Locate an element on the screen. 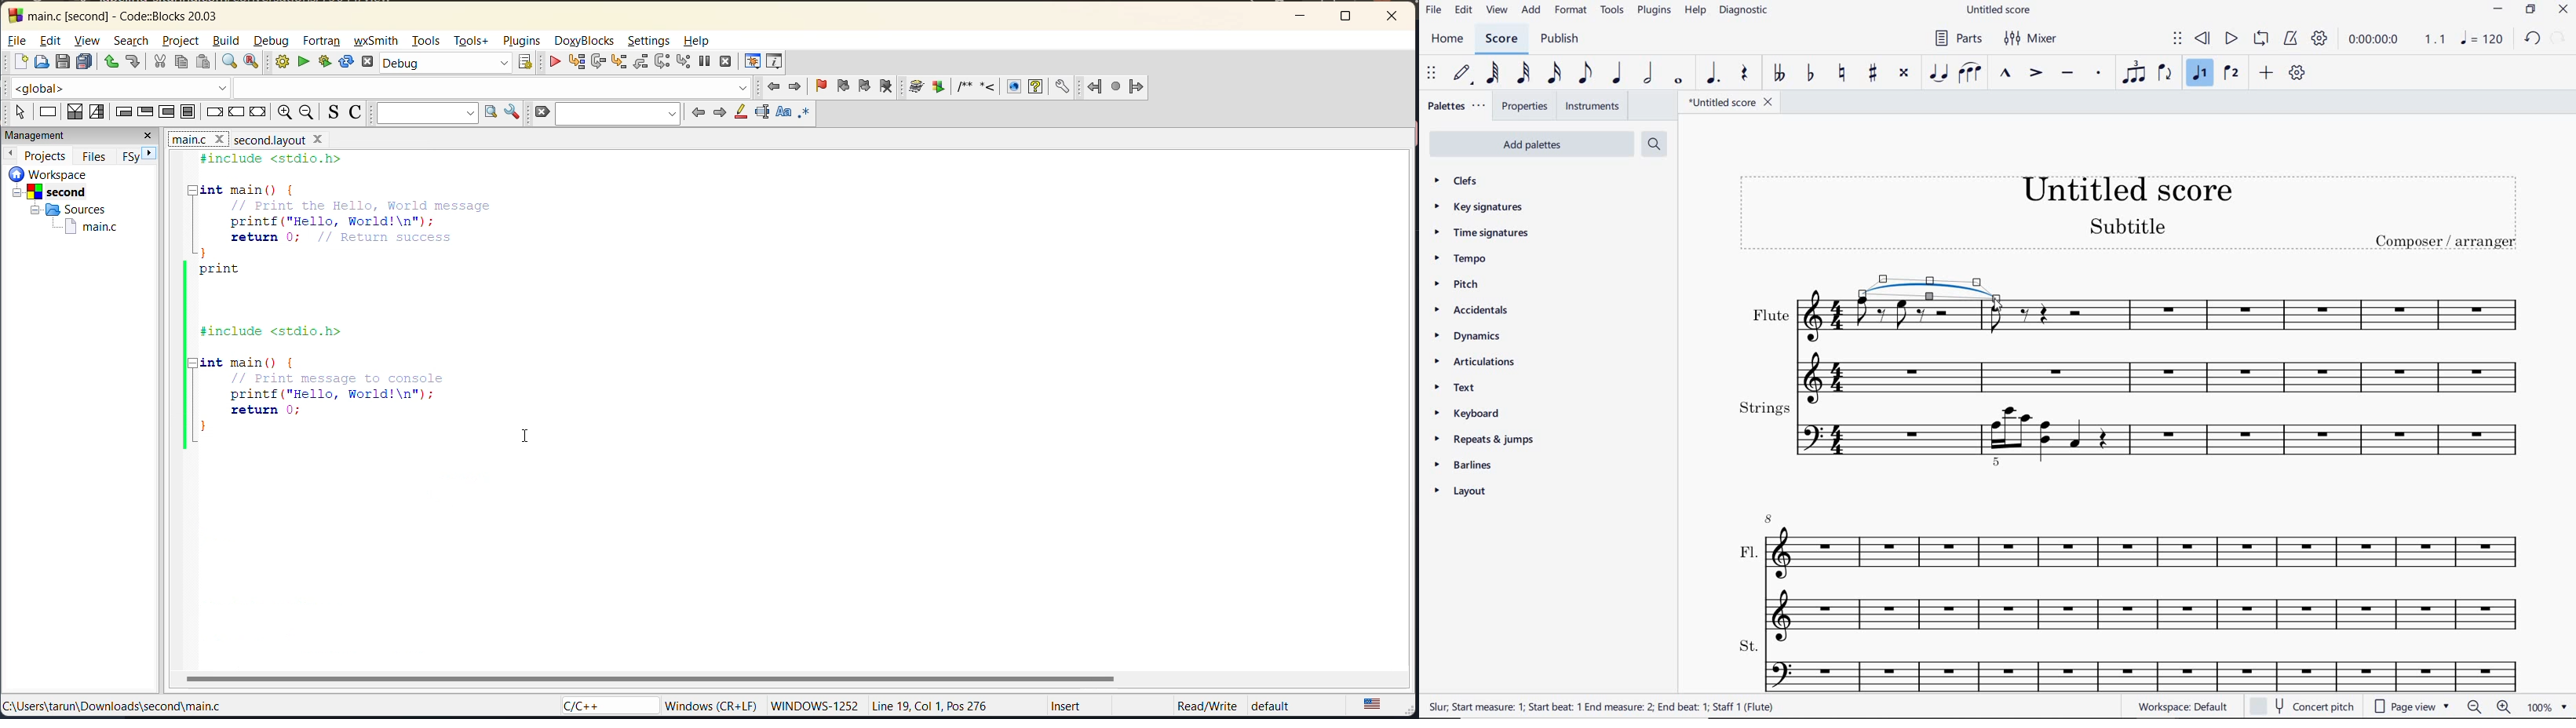 This screenshot has width=2576, height=728. ‘Read/Write is located at coordinates (1208, 705).